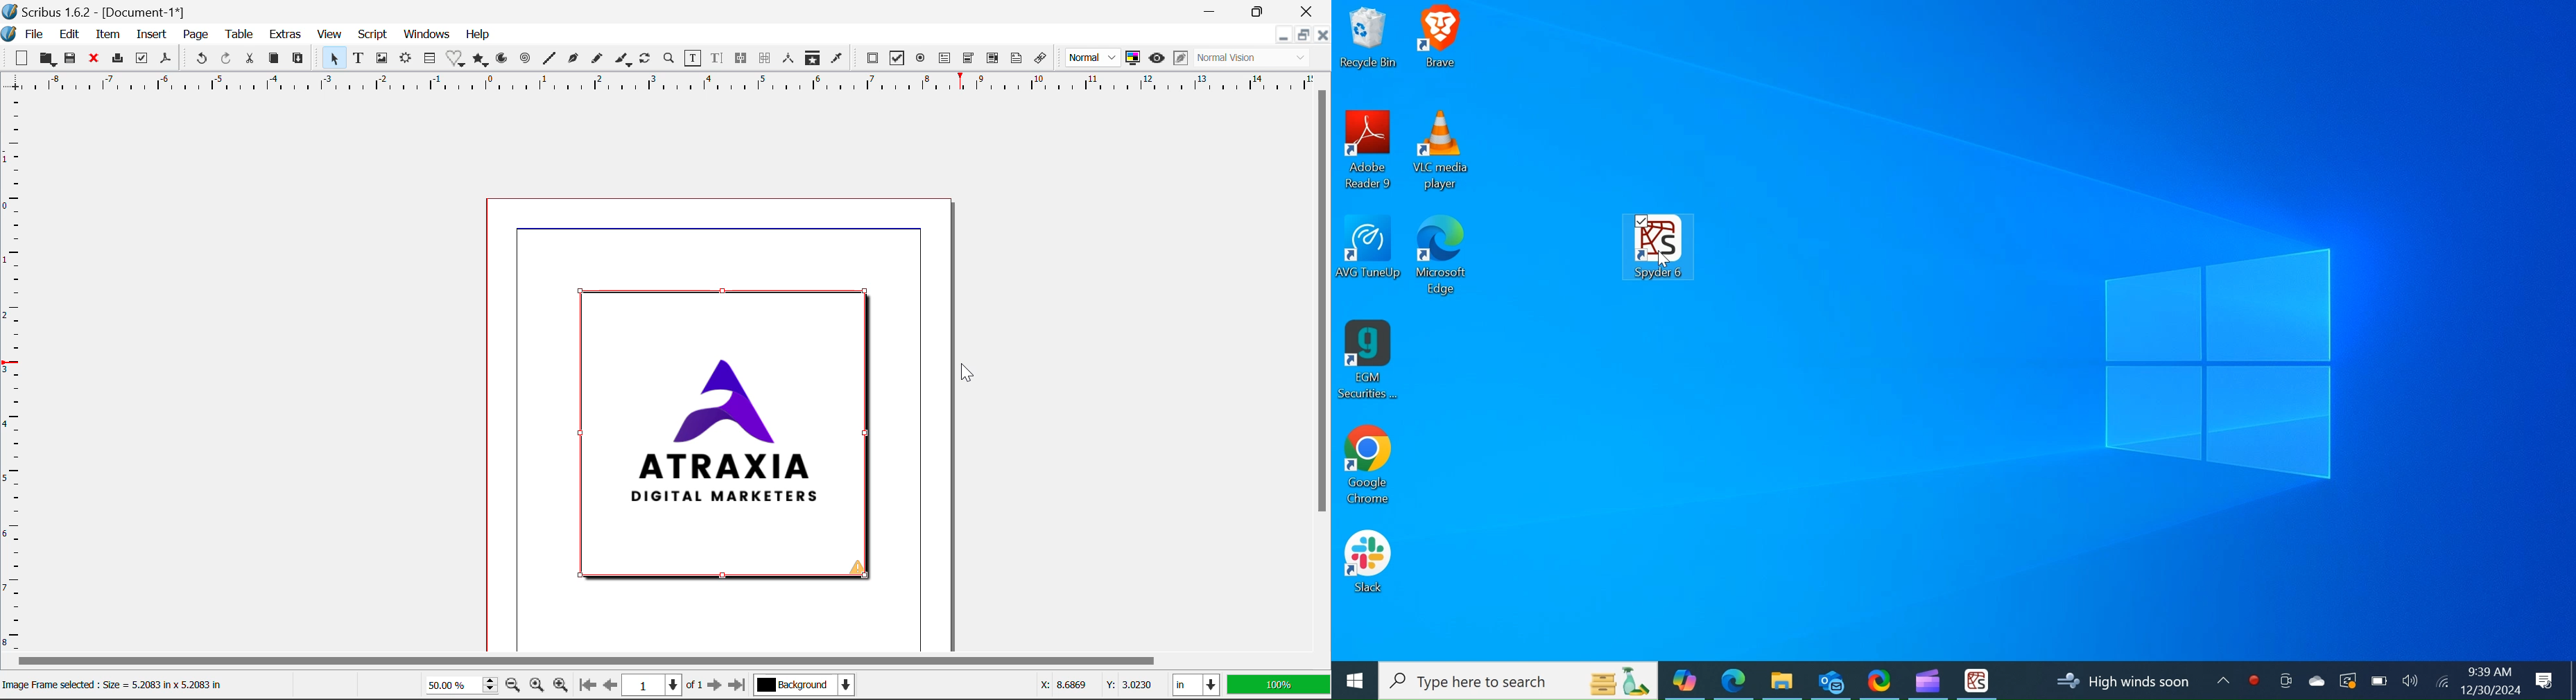 The width and height of the screenshot is (2576, 700). Describe the element at coordinates (1781, 680) in the screenshot. I see `File Explorer` at that location.